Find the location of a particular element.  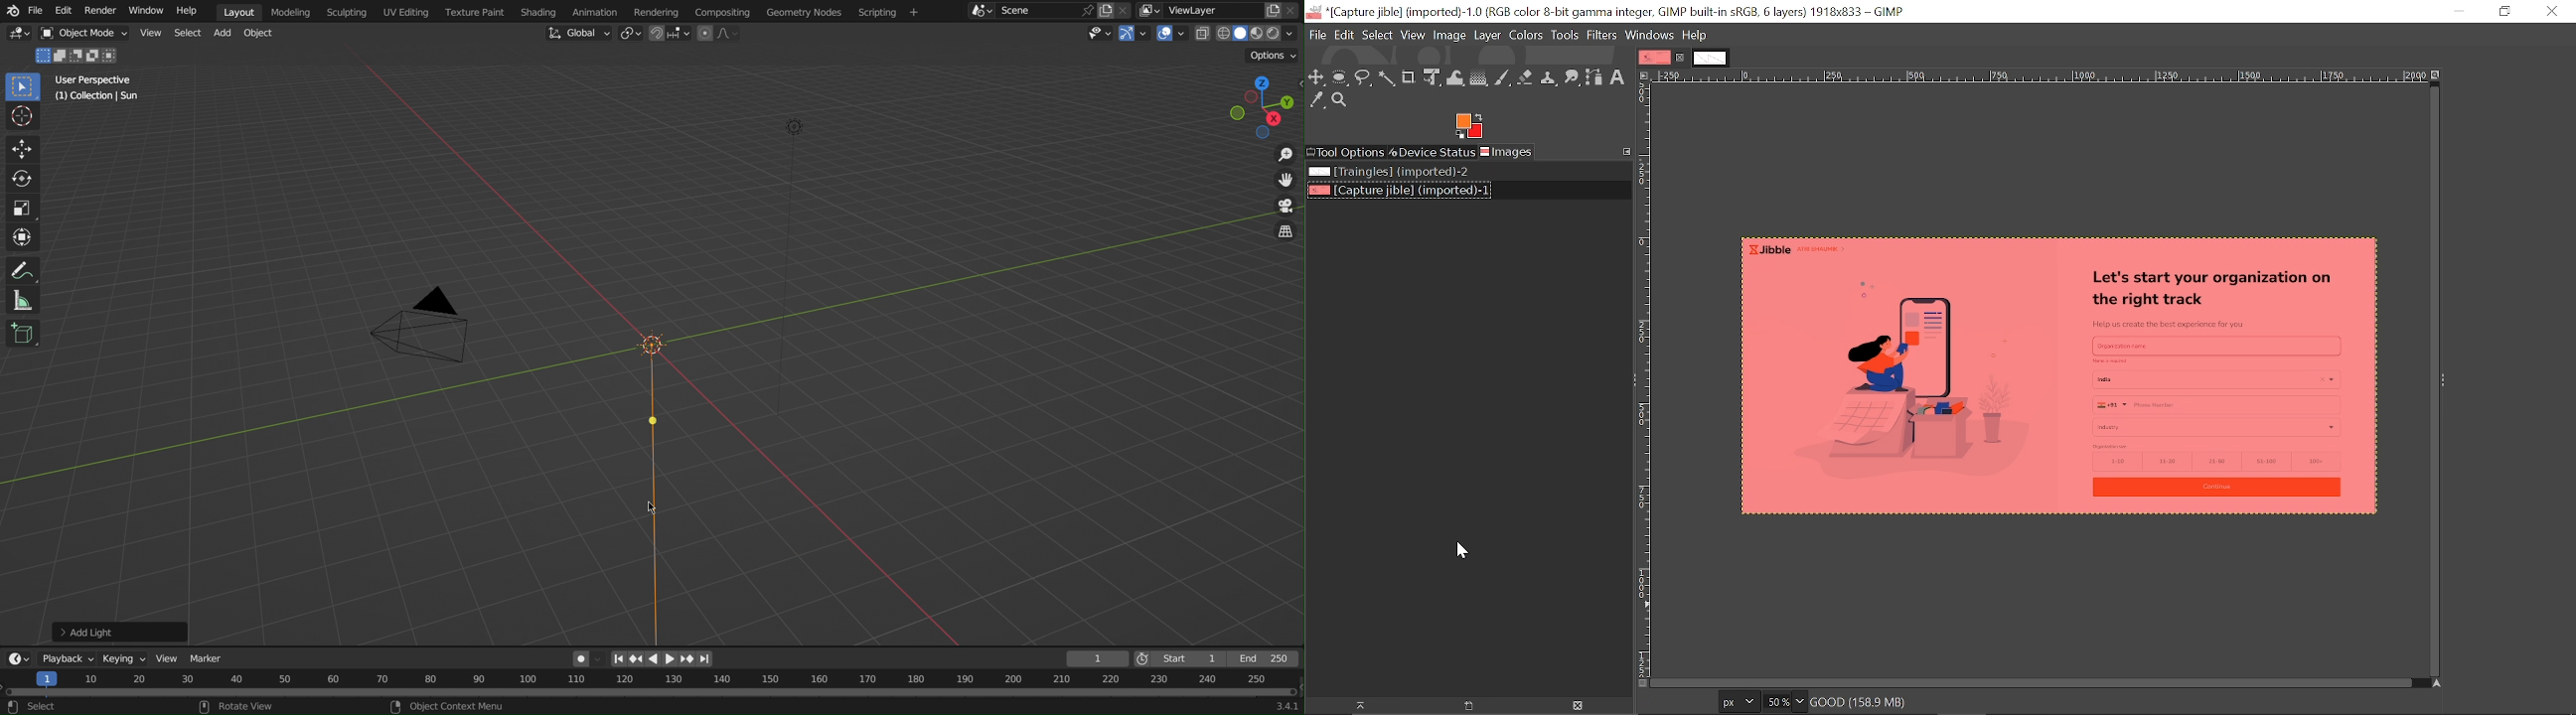

"GOOD" Layer added is located at coordinates (2038, 379).